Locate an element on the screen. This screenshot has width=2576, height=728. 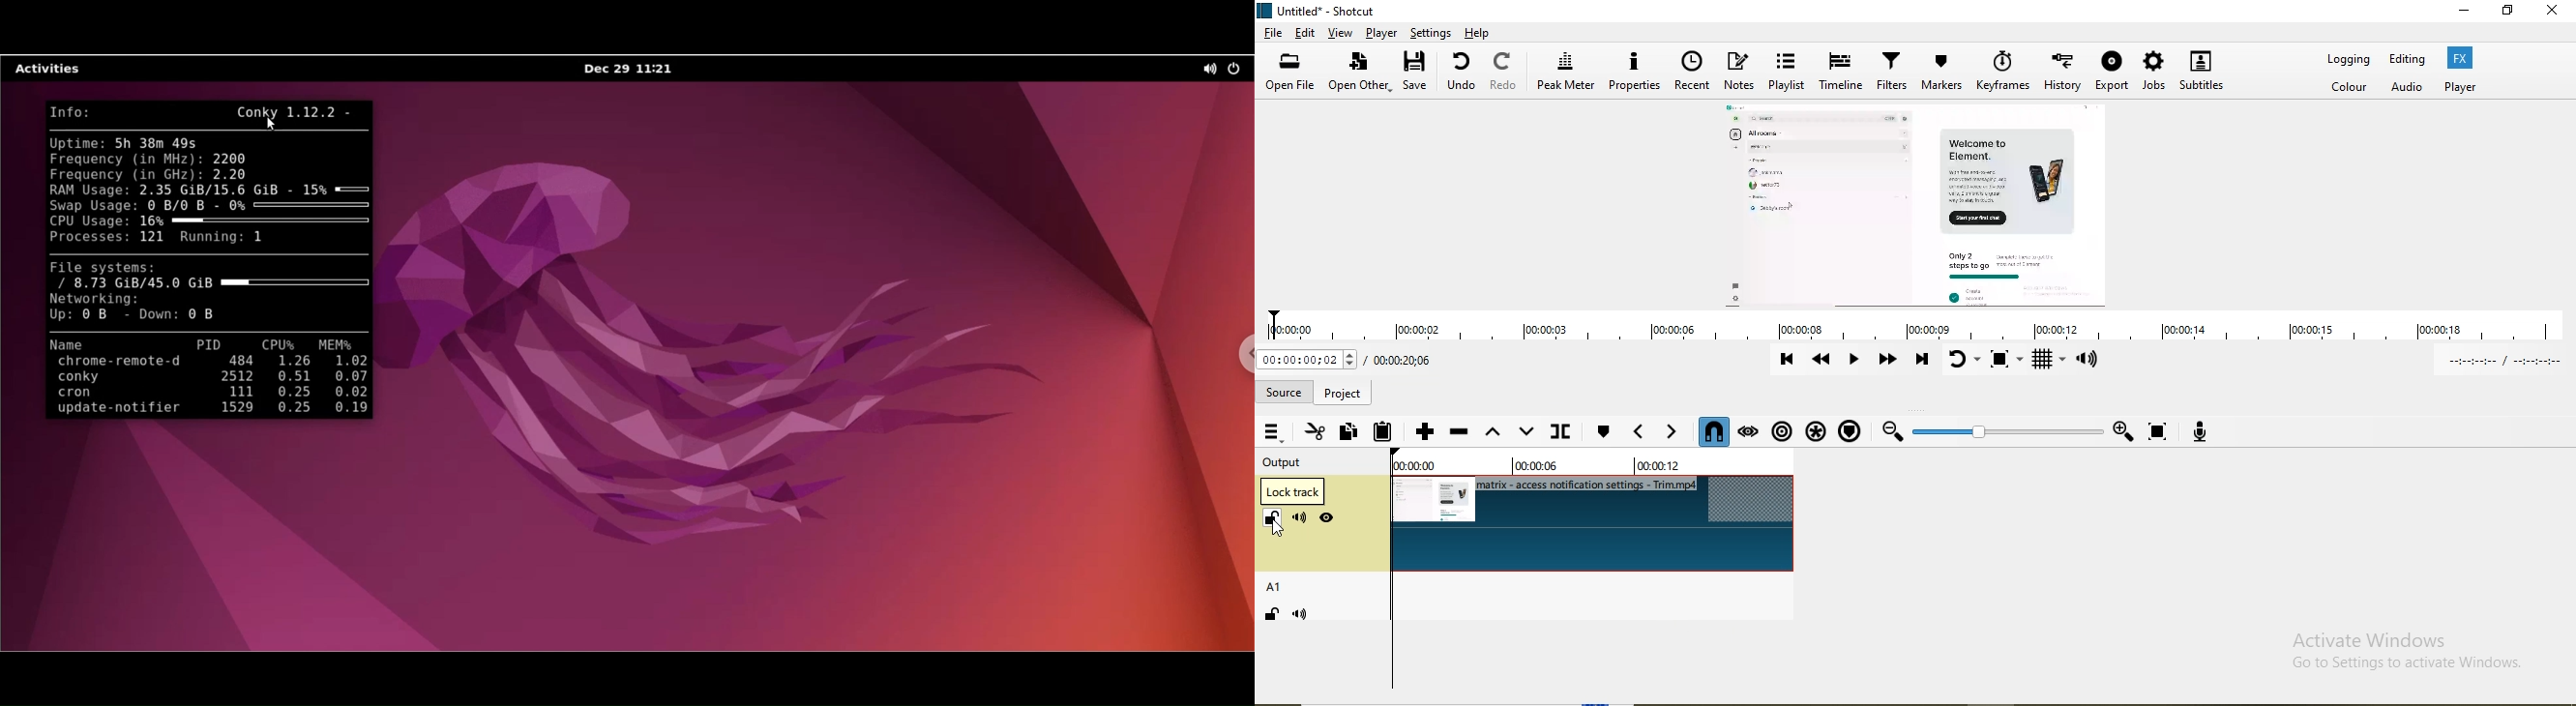
Playlist is located at coordinates (1787, 74).